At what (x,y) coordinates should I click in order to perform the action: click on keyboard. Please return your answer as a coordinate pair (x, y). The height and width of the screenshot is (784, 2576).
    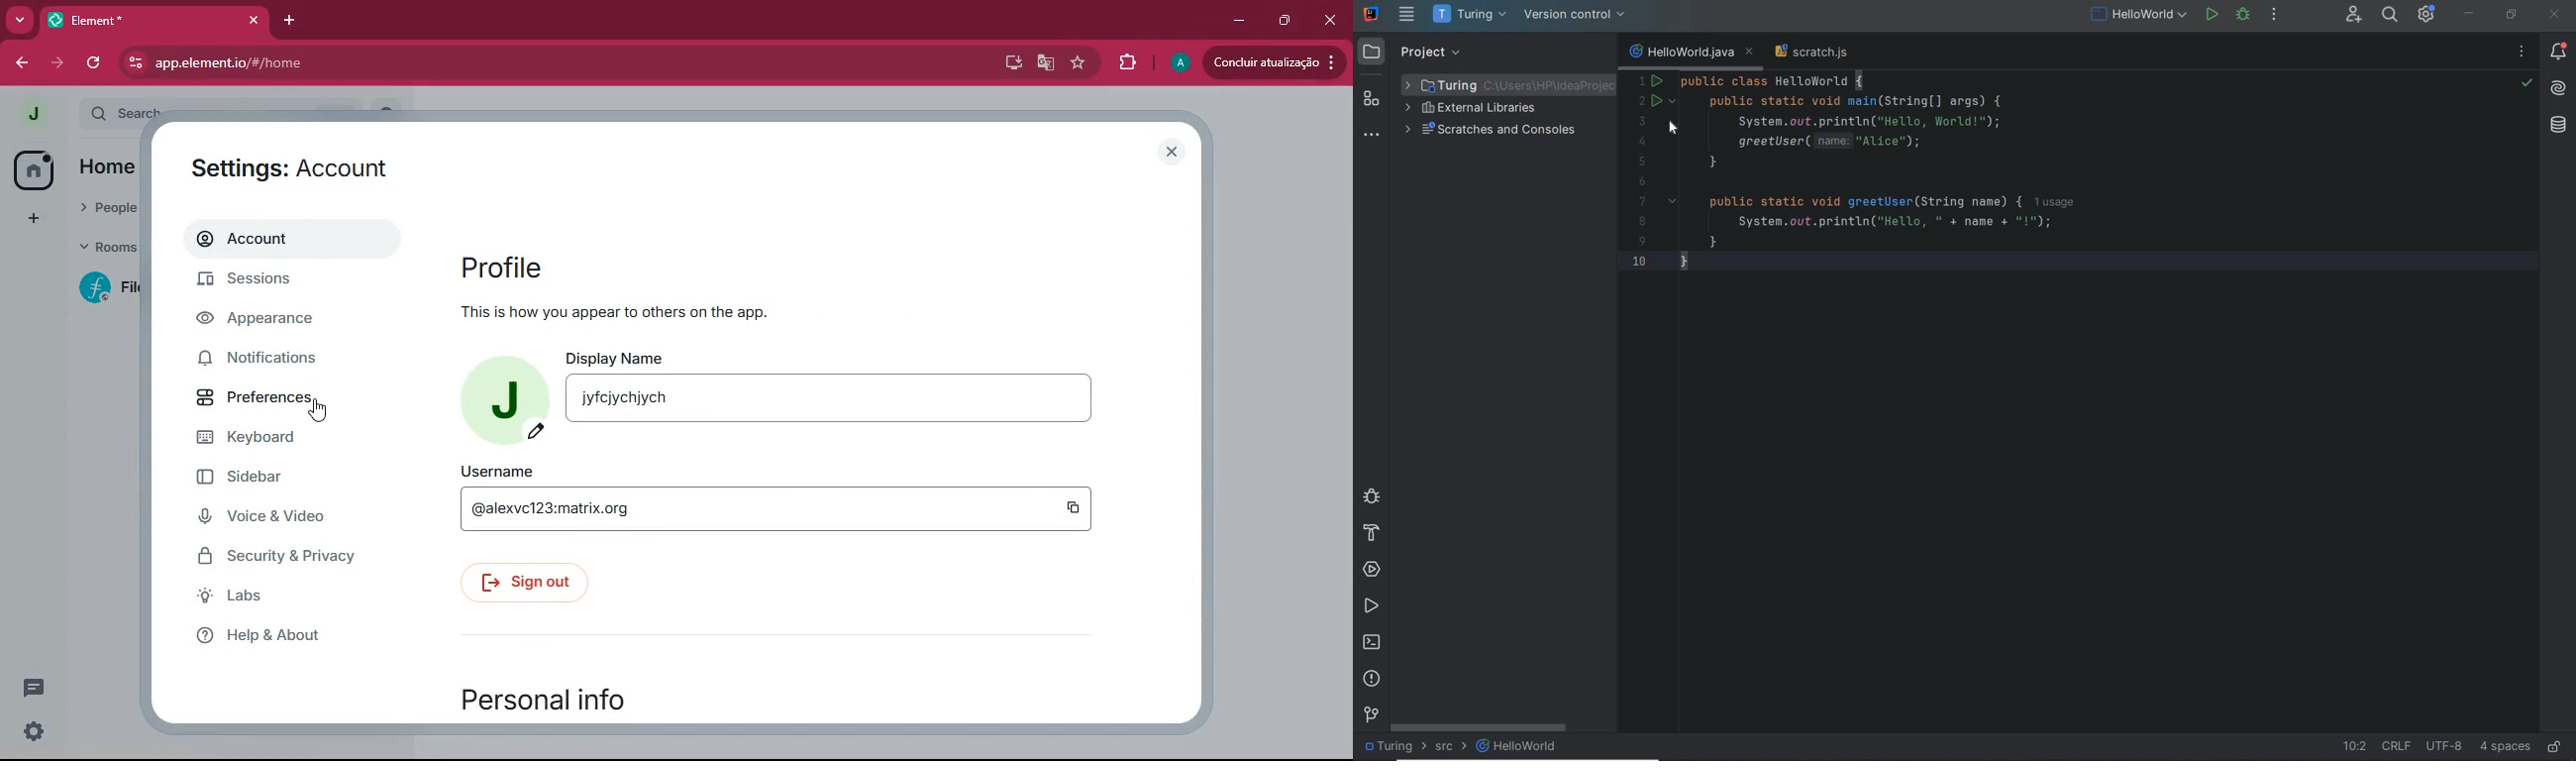
    Looking at the image, I should click on (268, 438).